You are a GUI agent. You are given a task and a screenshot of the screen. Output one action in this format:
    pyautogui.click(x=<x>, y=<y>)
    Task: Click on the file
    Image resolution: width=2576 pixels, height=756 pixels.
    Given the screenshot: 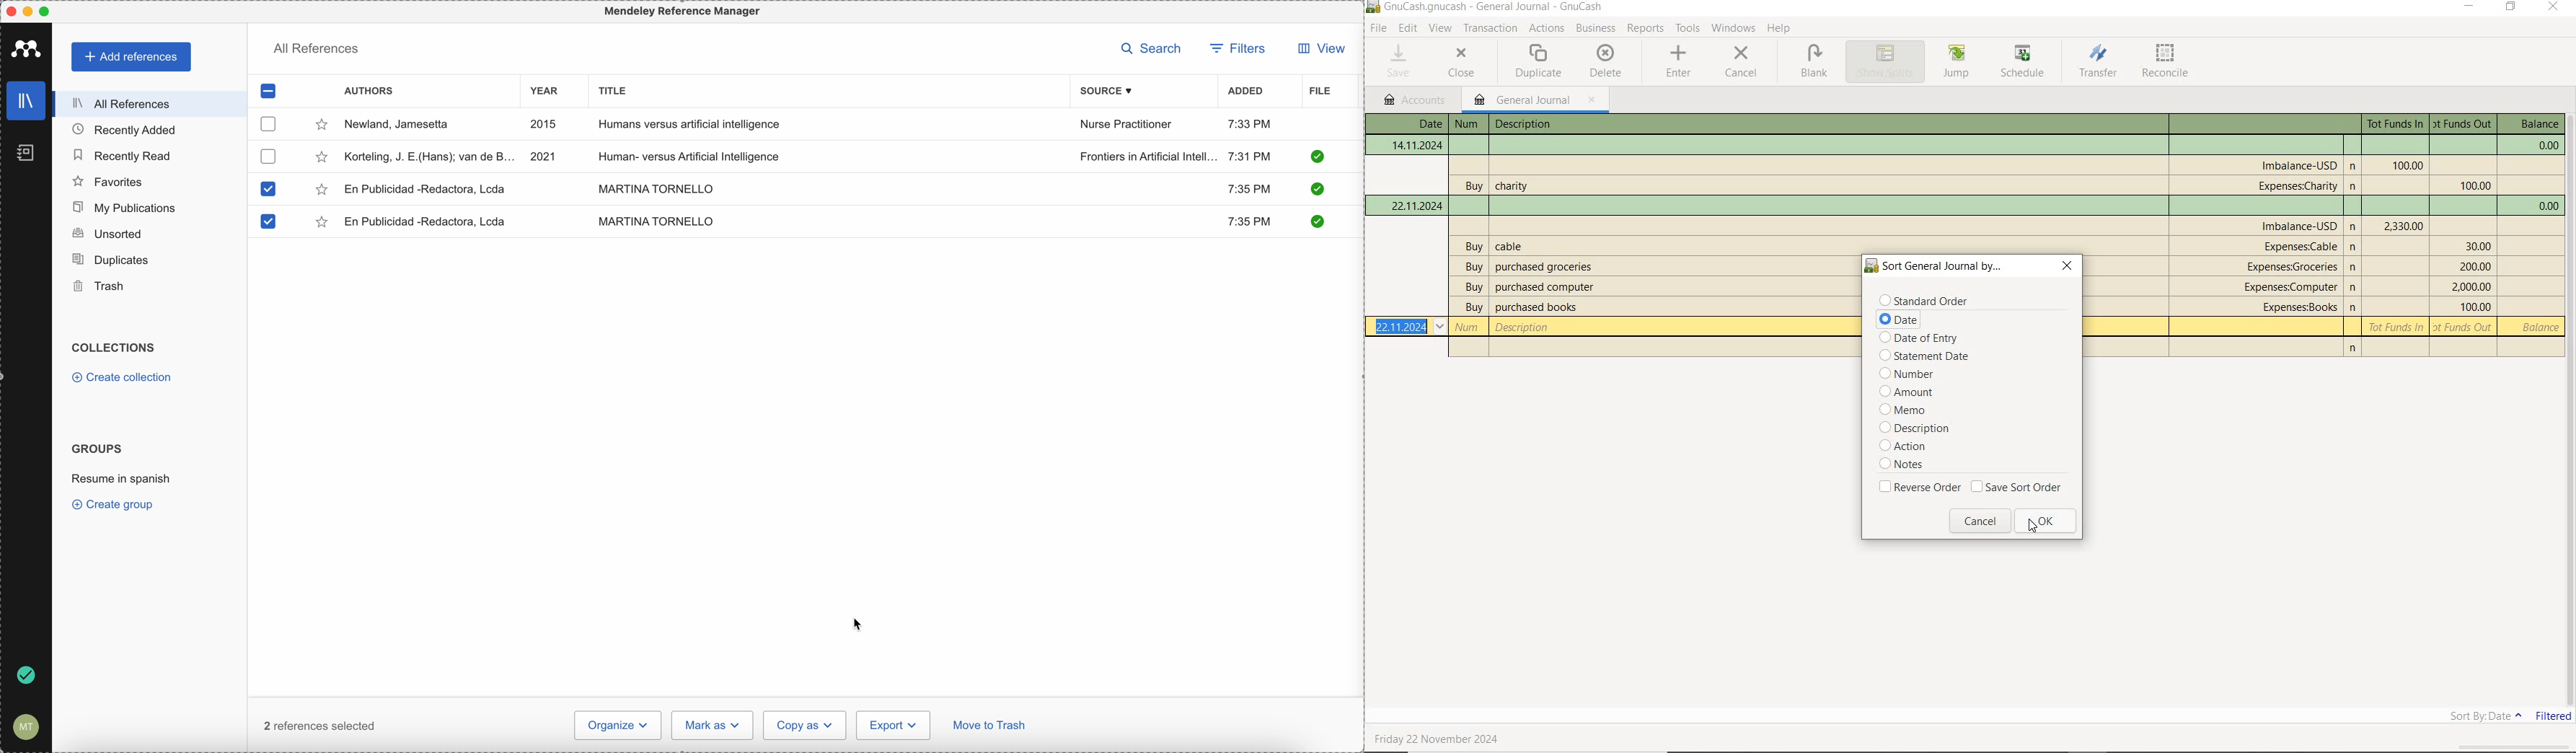 What is the action you would take?
    pyautogui.click(x=1320, y=91)
    